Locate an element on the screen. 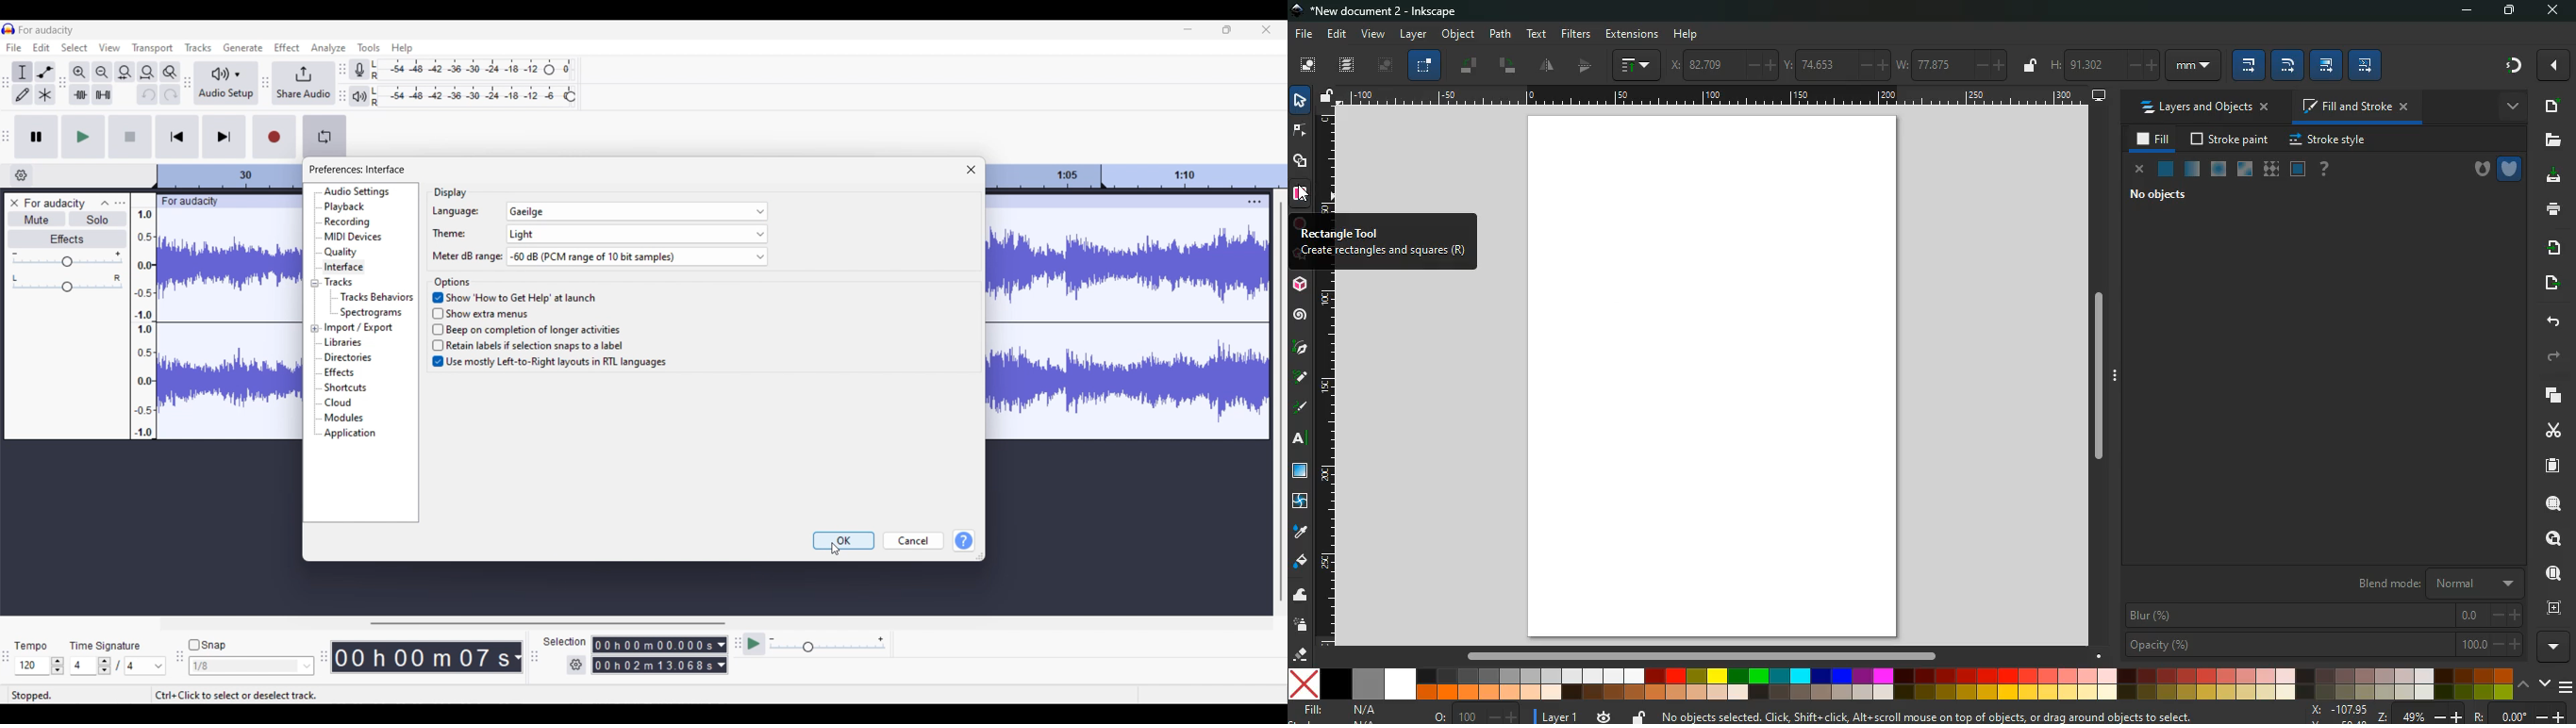 The width and height of the screenshot is (2576, 728). x is located at coordinates (1720, 65).